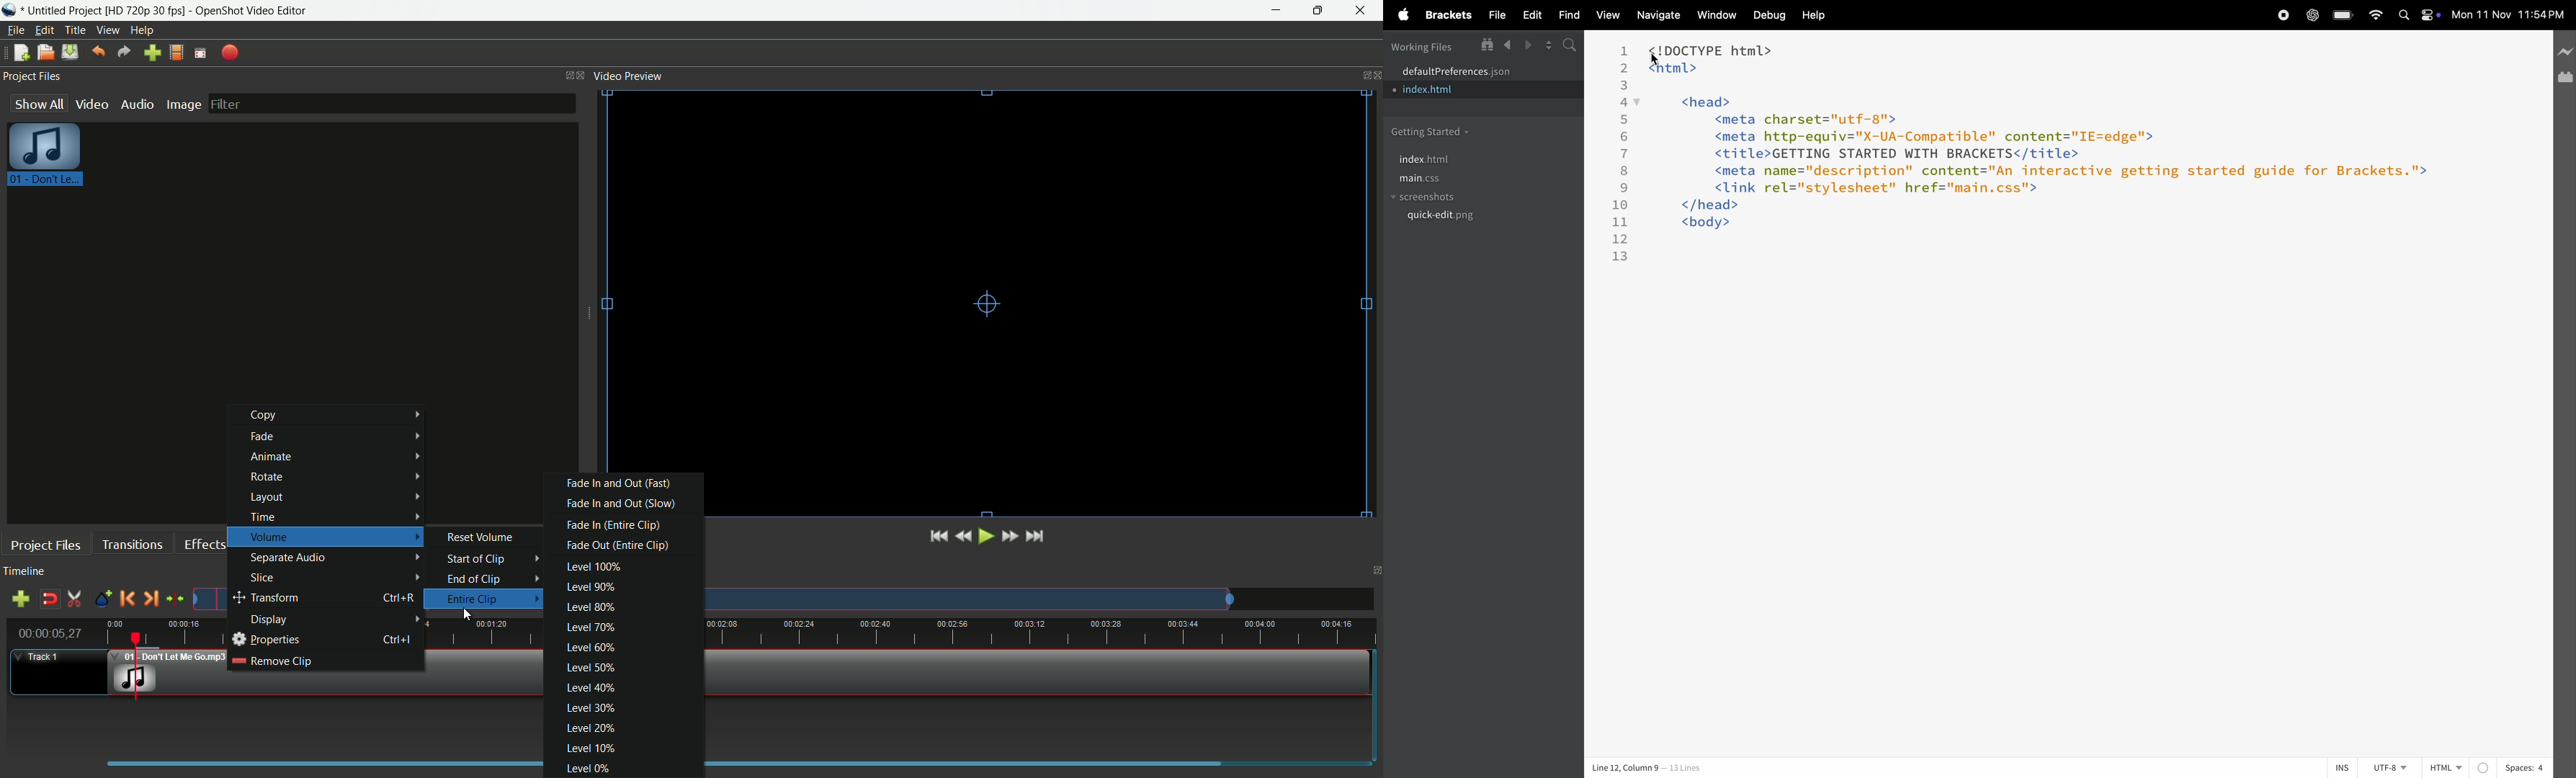  I want to click on filter bar, so click(393, 103).